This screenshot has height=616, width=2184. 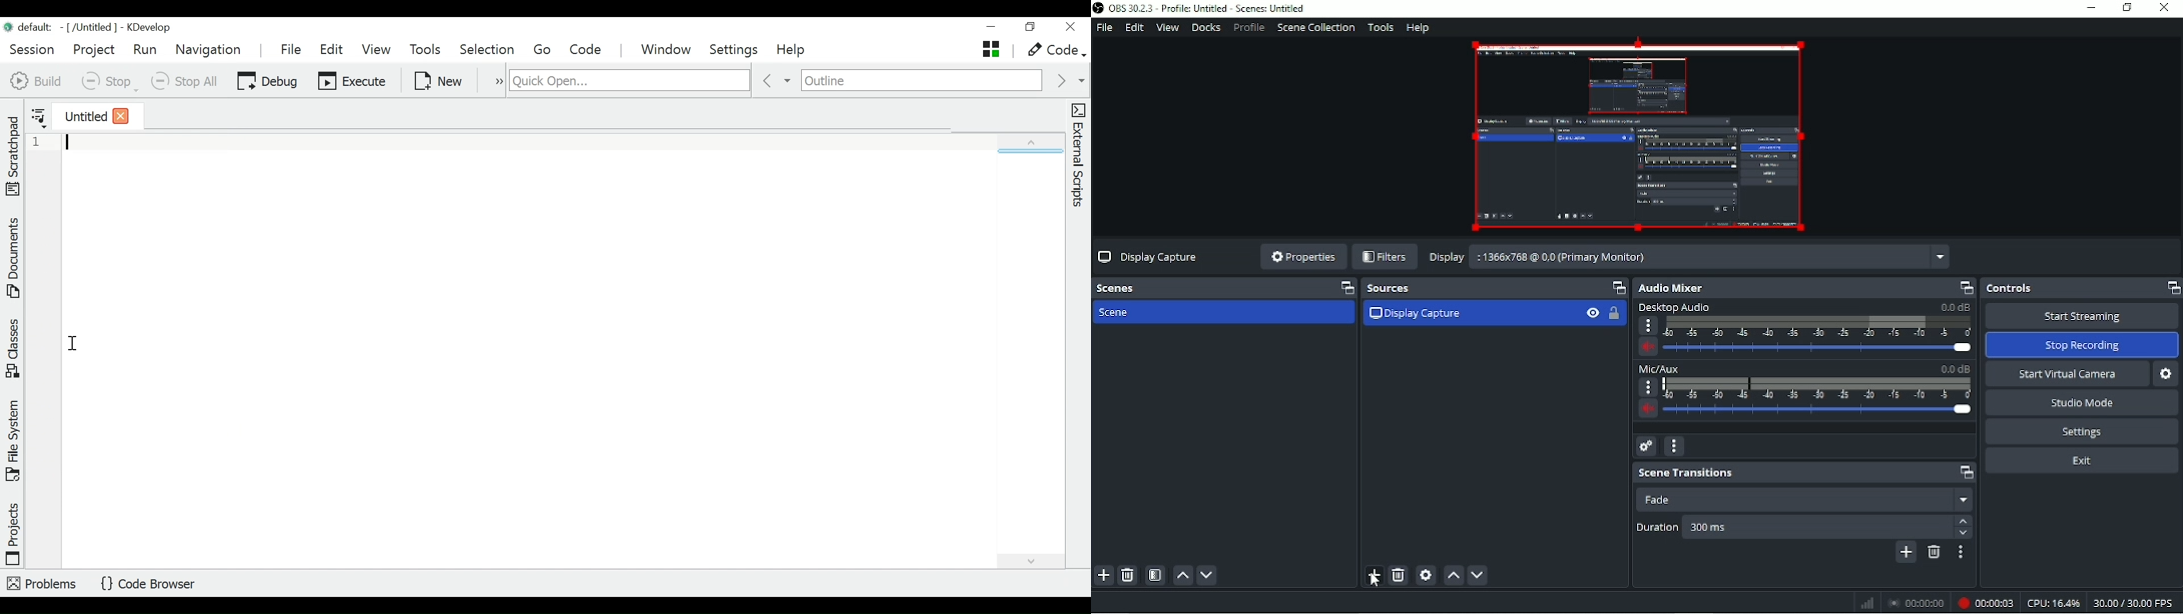 What do you see at coordinates (2081, 286) in the screenshot?
I see `Controls` at bounding box center [2081, 286].